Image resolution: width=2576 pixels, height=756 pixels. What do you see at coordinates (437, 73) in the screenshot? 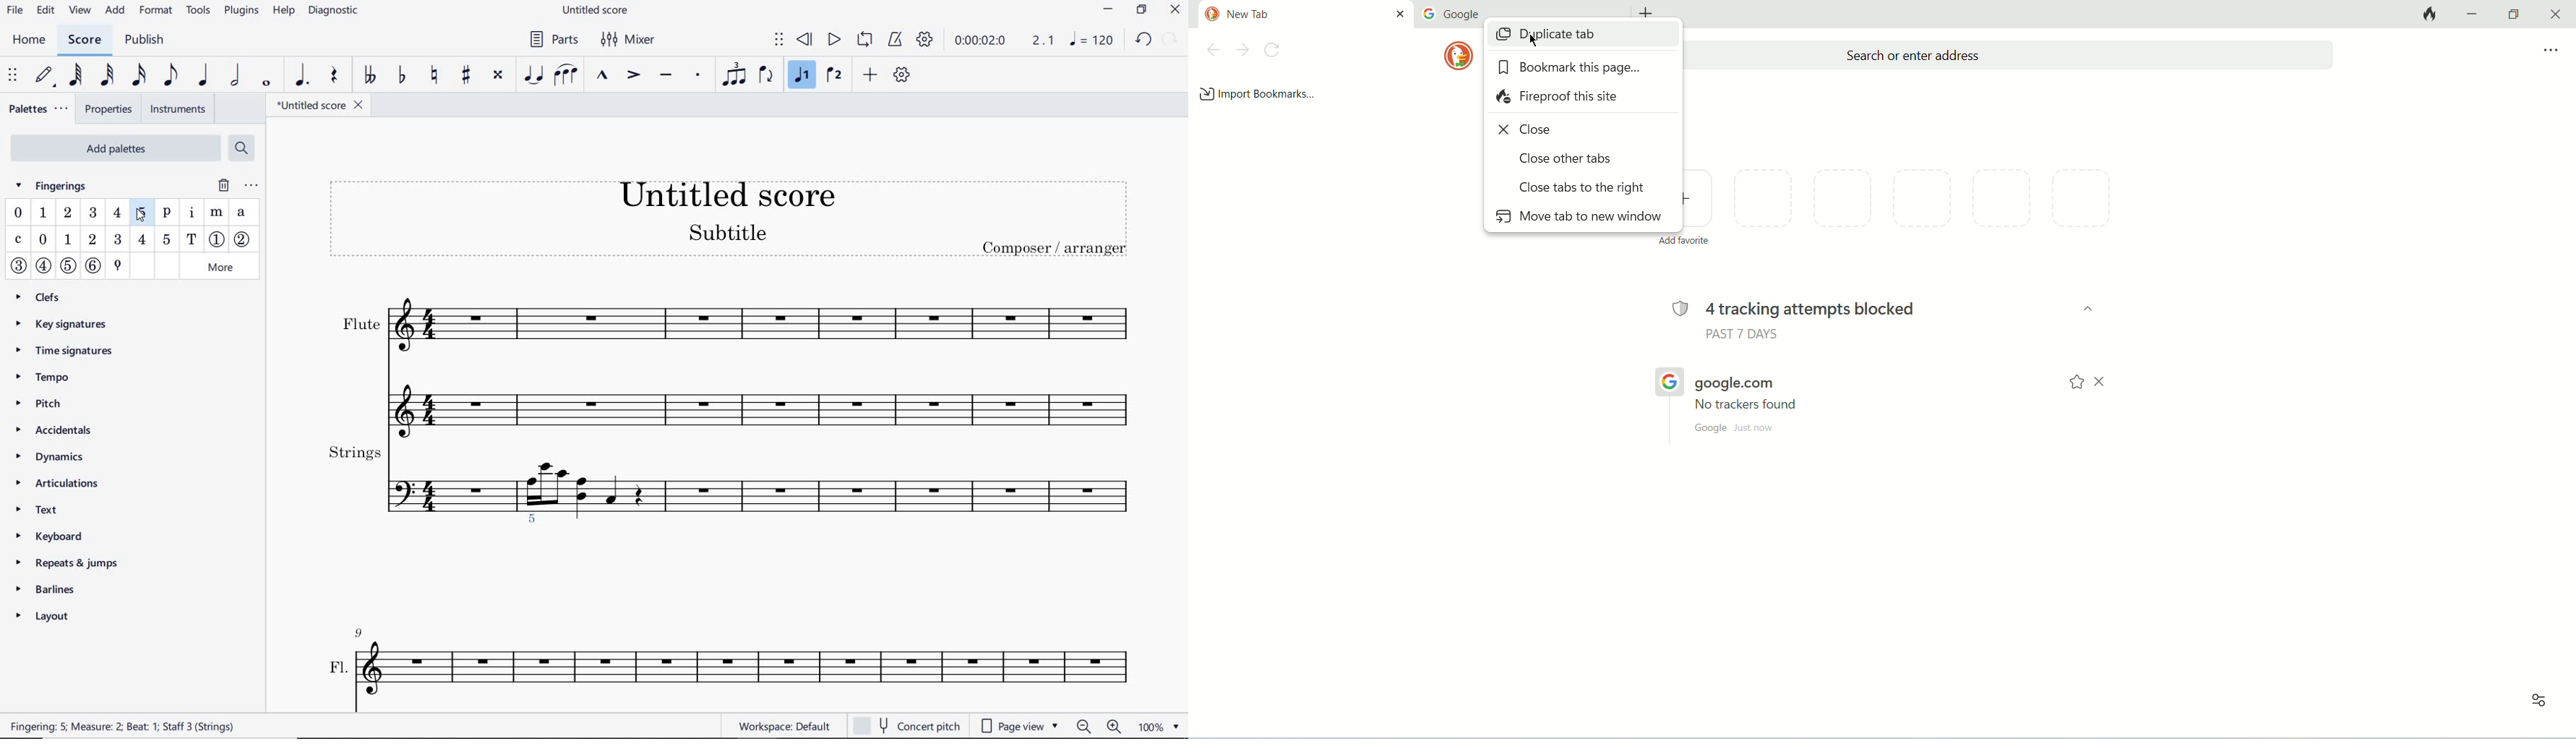
I see `toggle natural` at bounding box center [437, 73].